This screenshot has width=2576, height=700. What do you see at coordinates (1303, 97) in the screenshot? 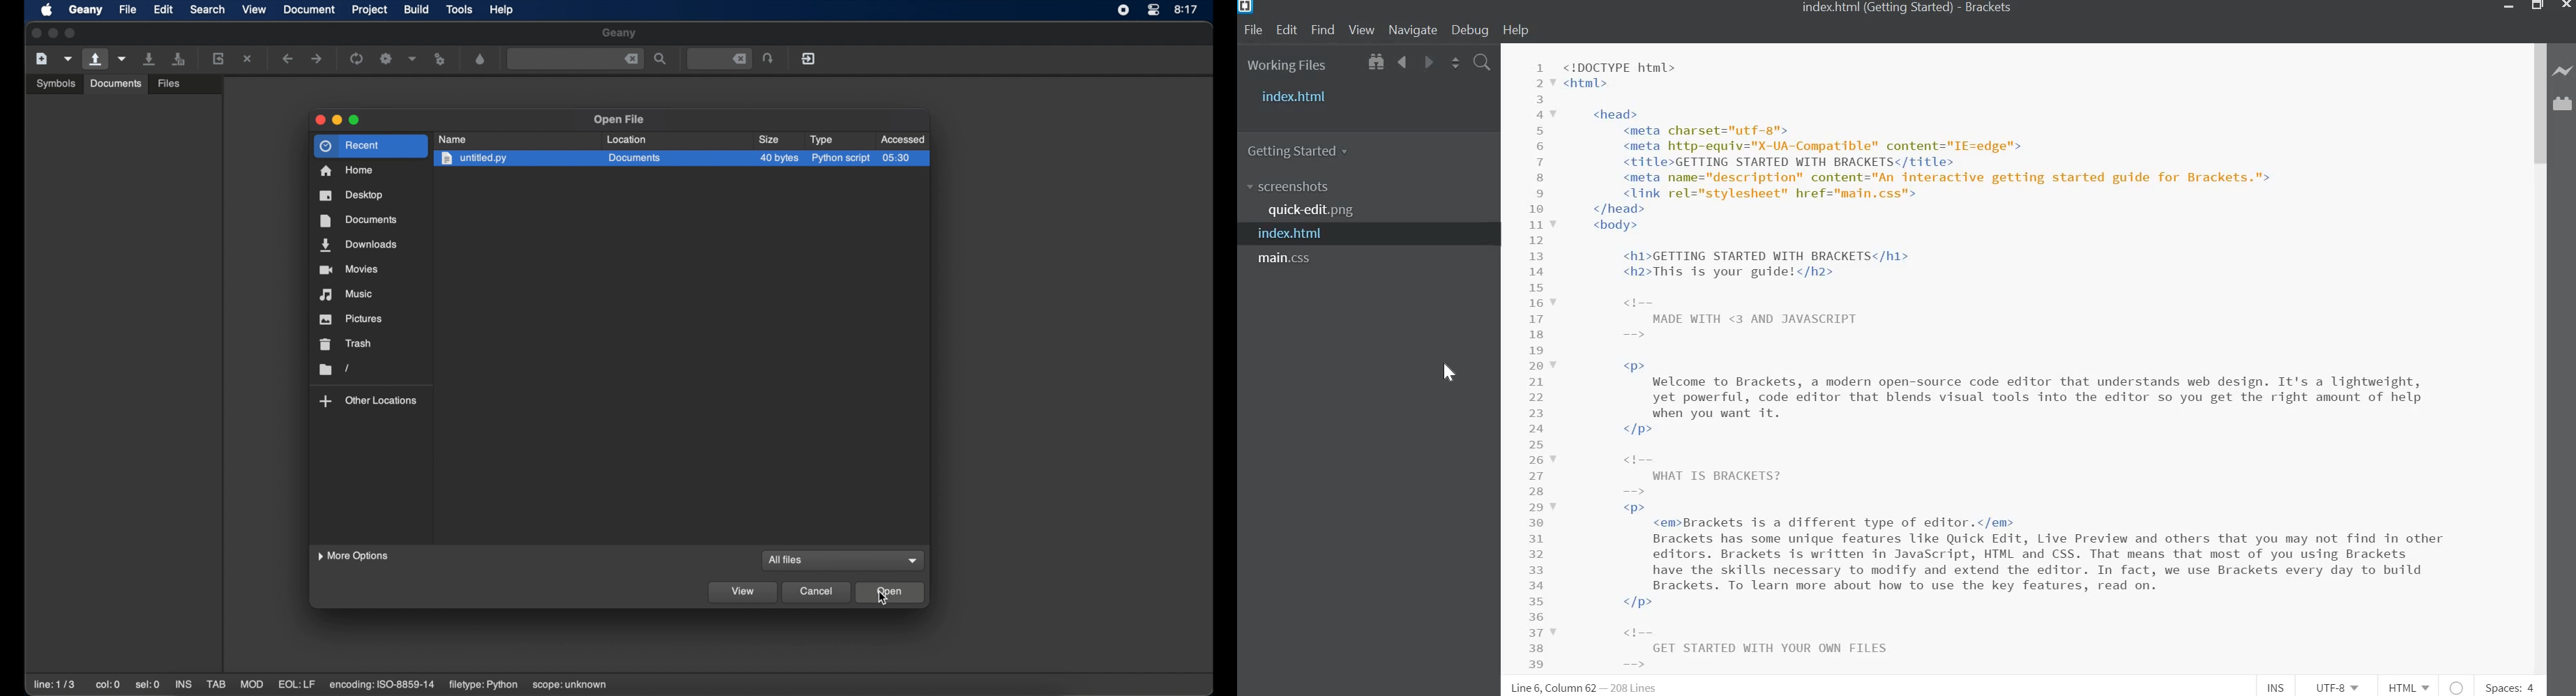
I see `` at bounding box center [1303, 97].